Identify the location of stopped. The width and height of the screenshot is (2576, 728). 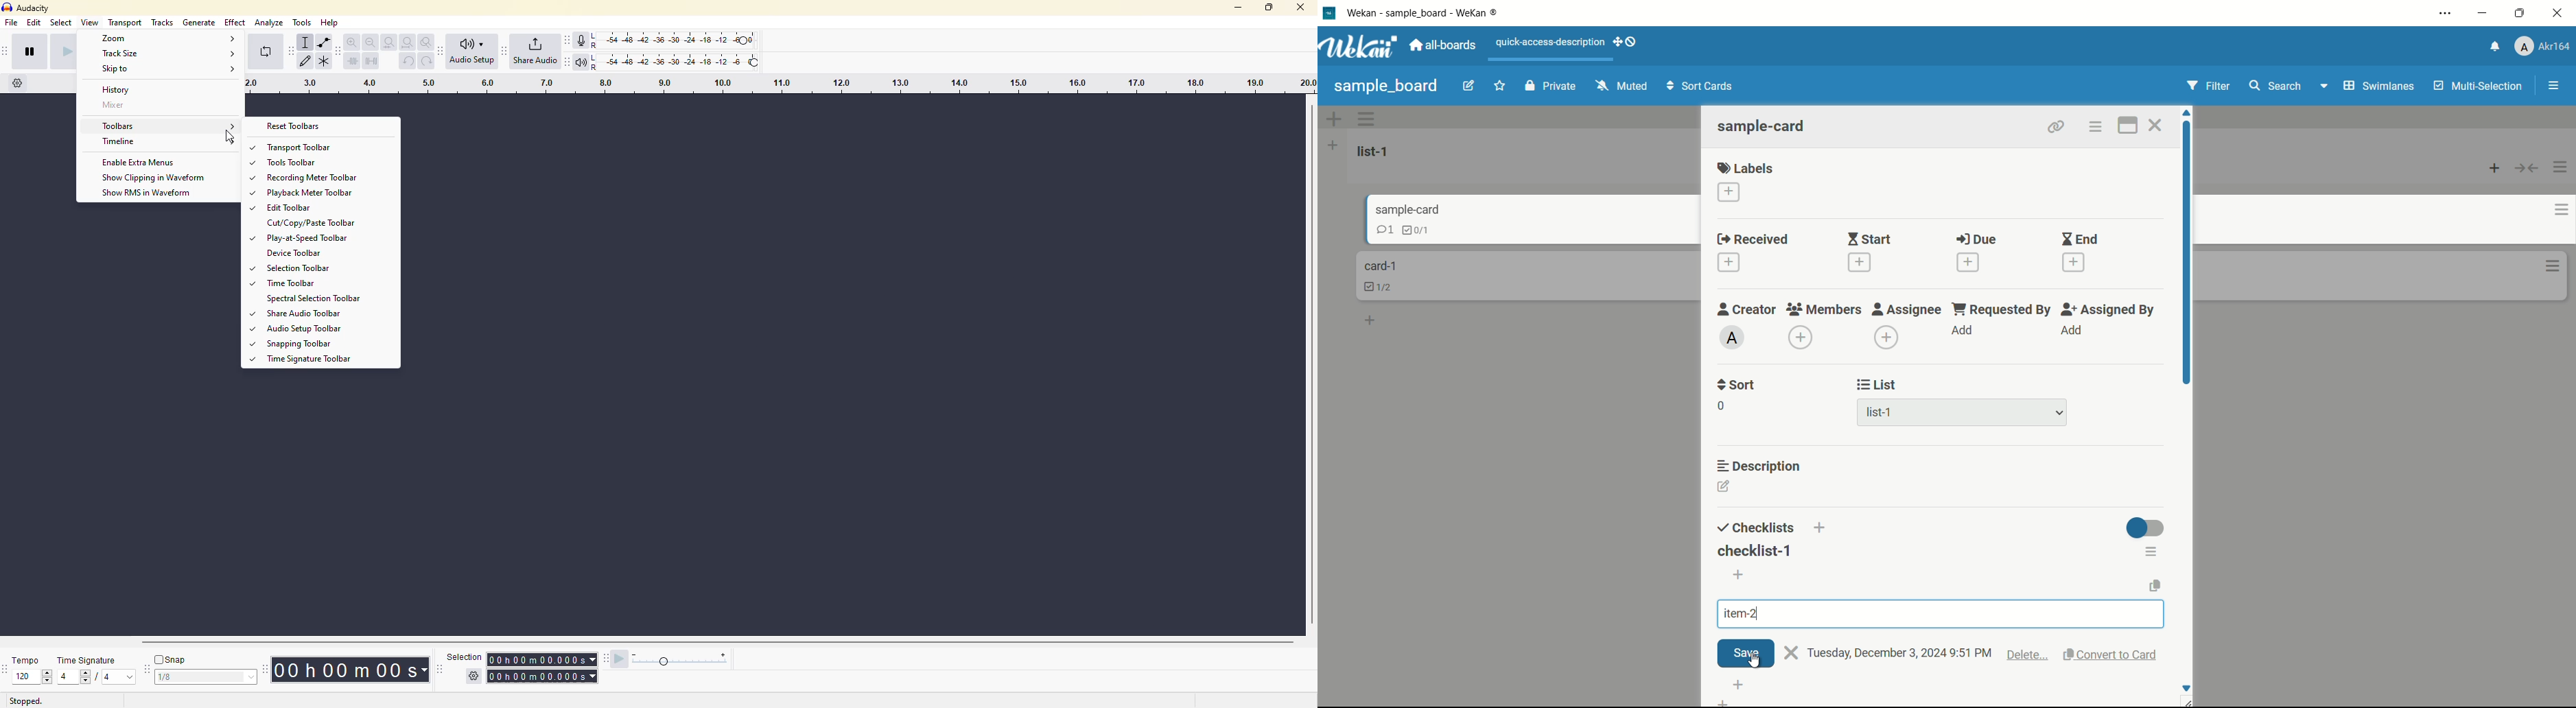
(26, 700).